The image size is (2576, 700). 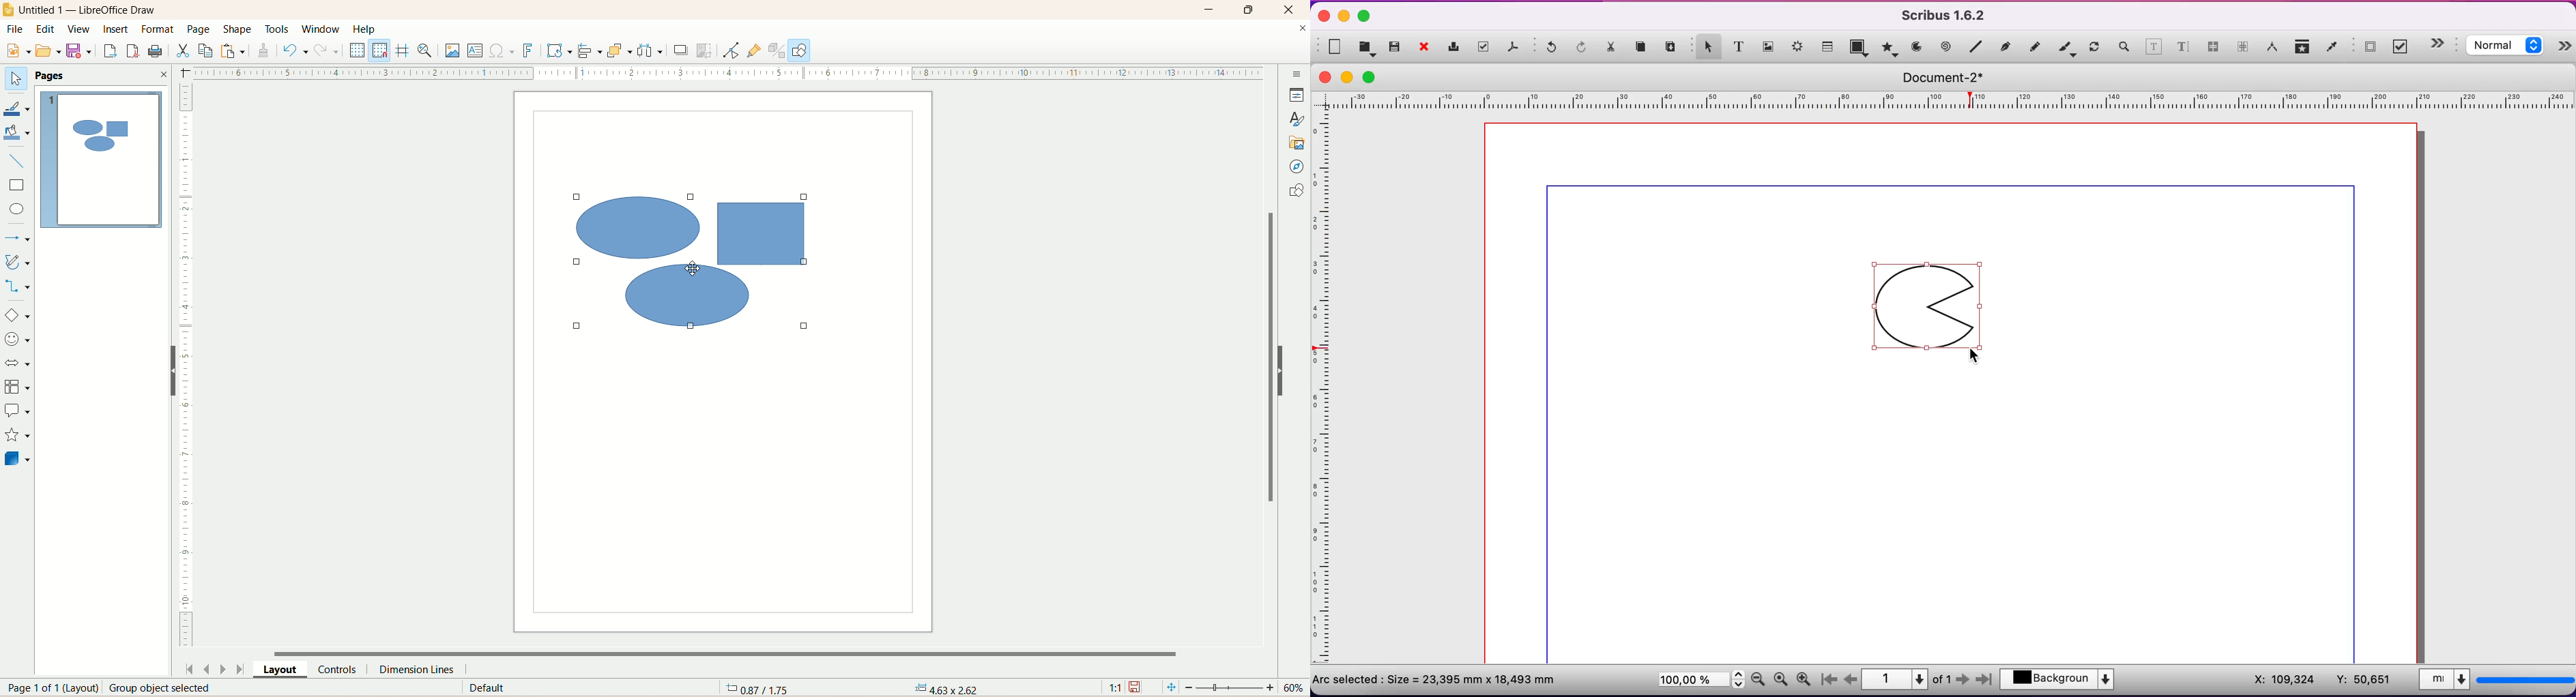 What do you see at coordinates (19, 133) in the screenshot?
I see `fill color` at bounding box center [19, 133].